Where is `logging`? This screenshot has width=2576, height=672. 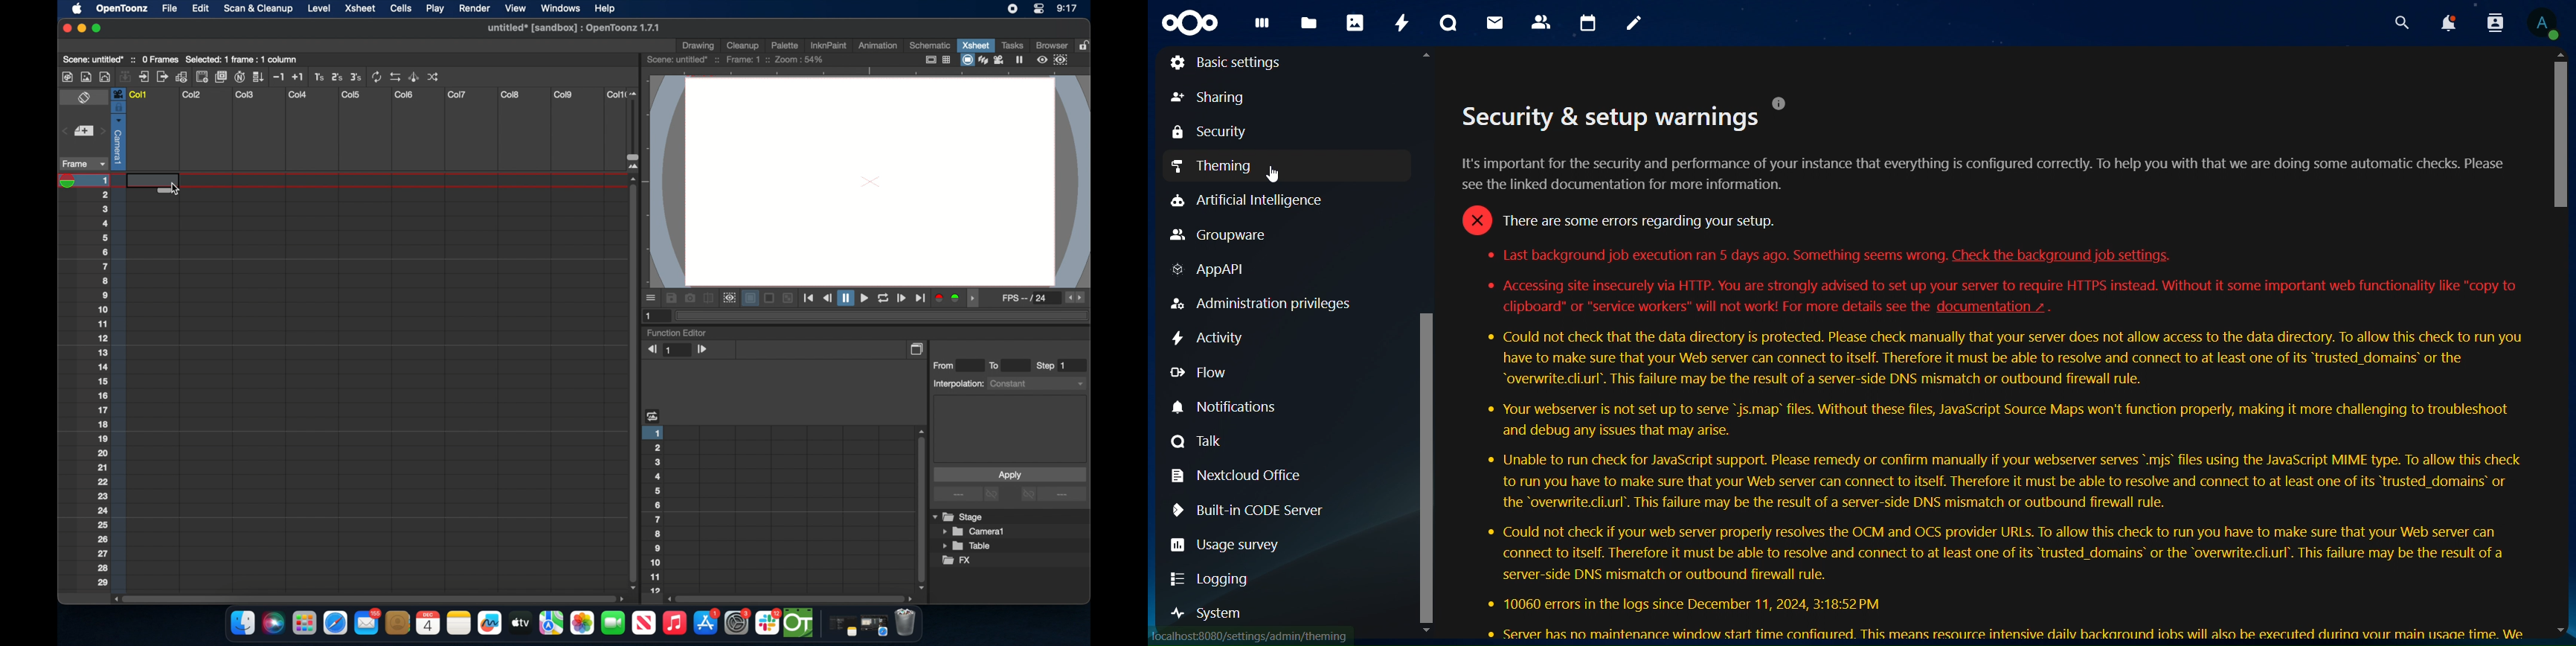
logging is located at coordinates (1210, 581).